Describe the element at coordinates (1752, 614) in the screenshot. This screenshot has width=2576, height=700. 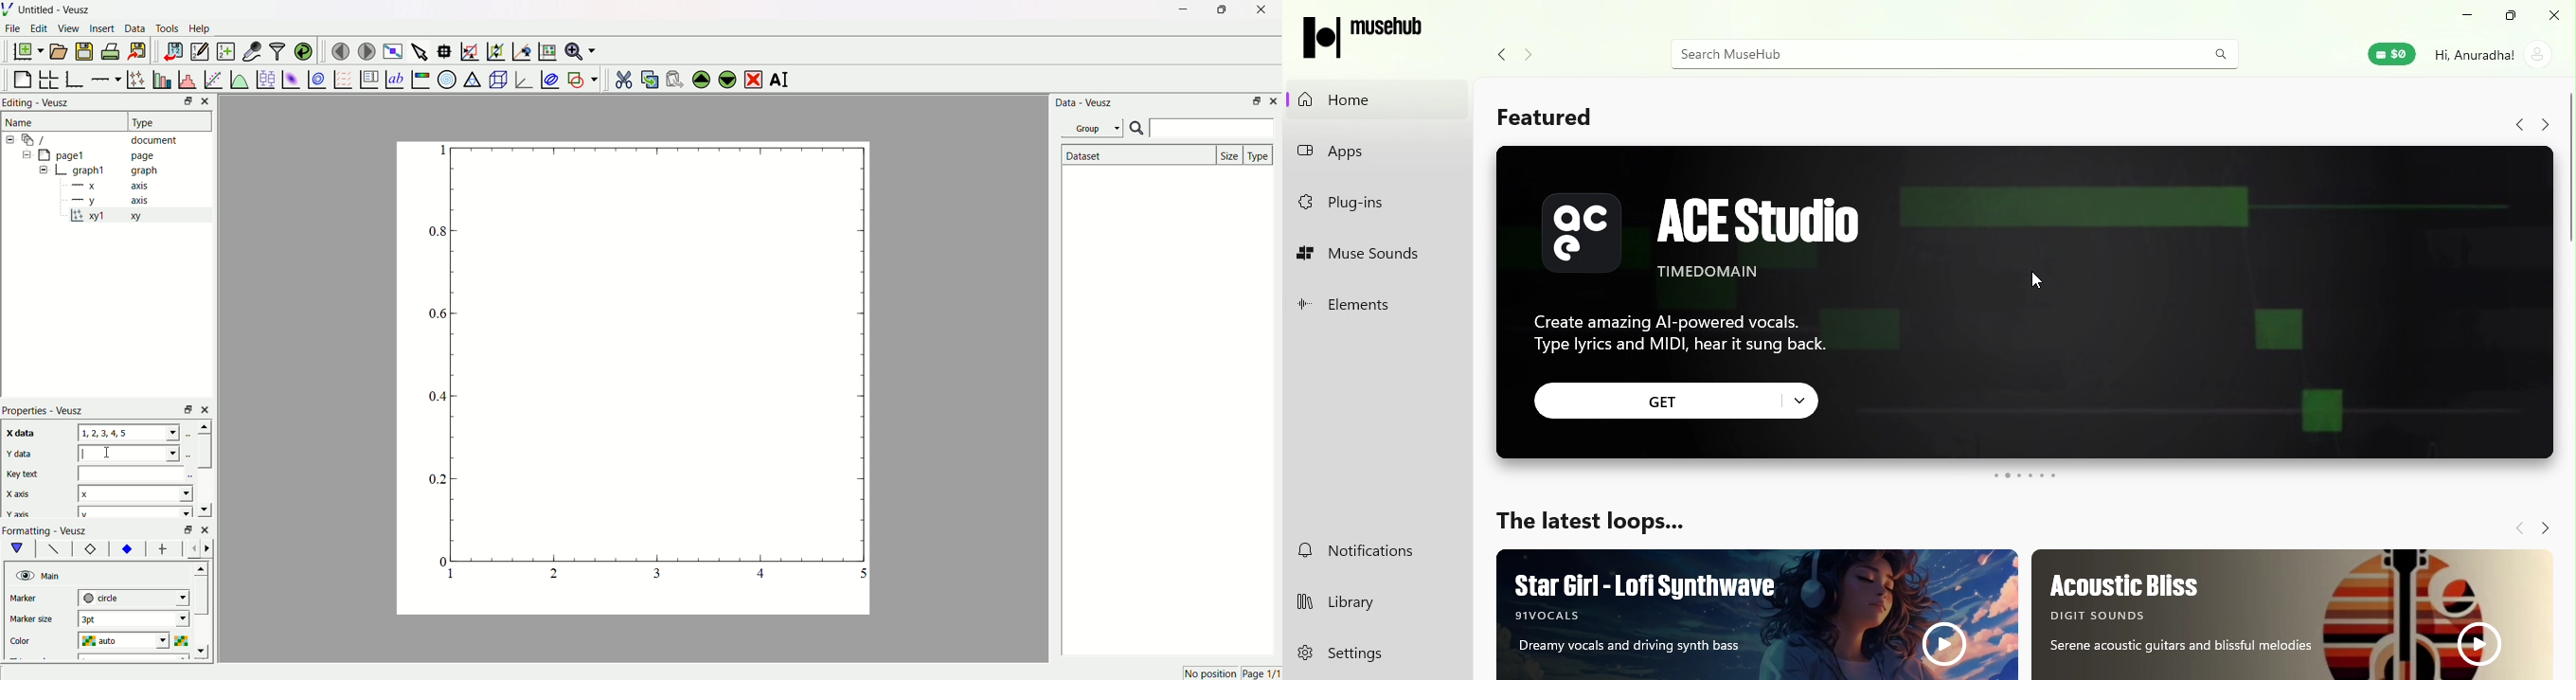
I see `Ad` at that location.